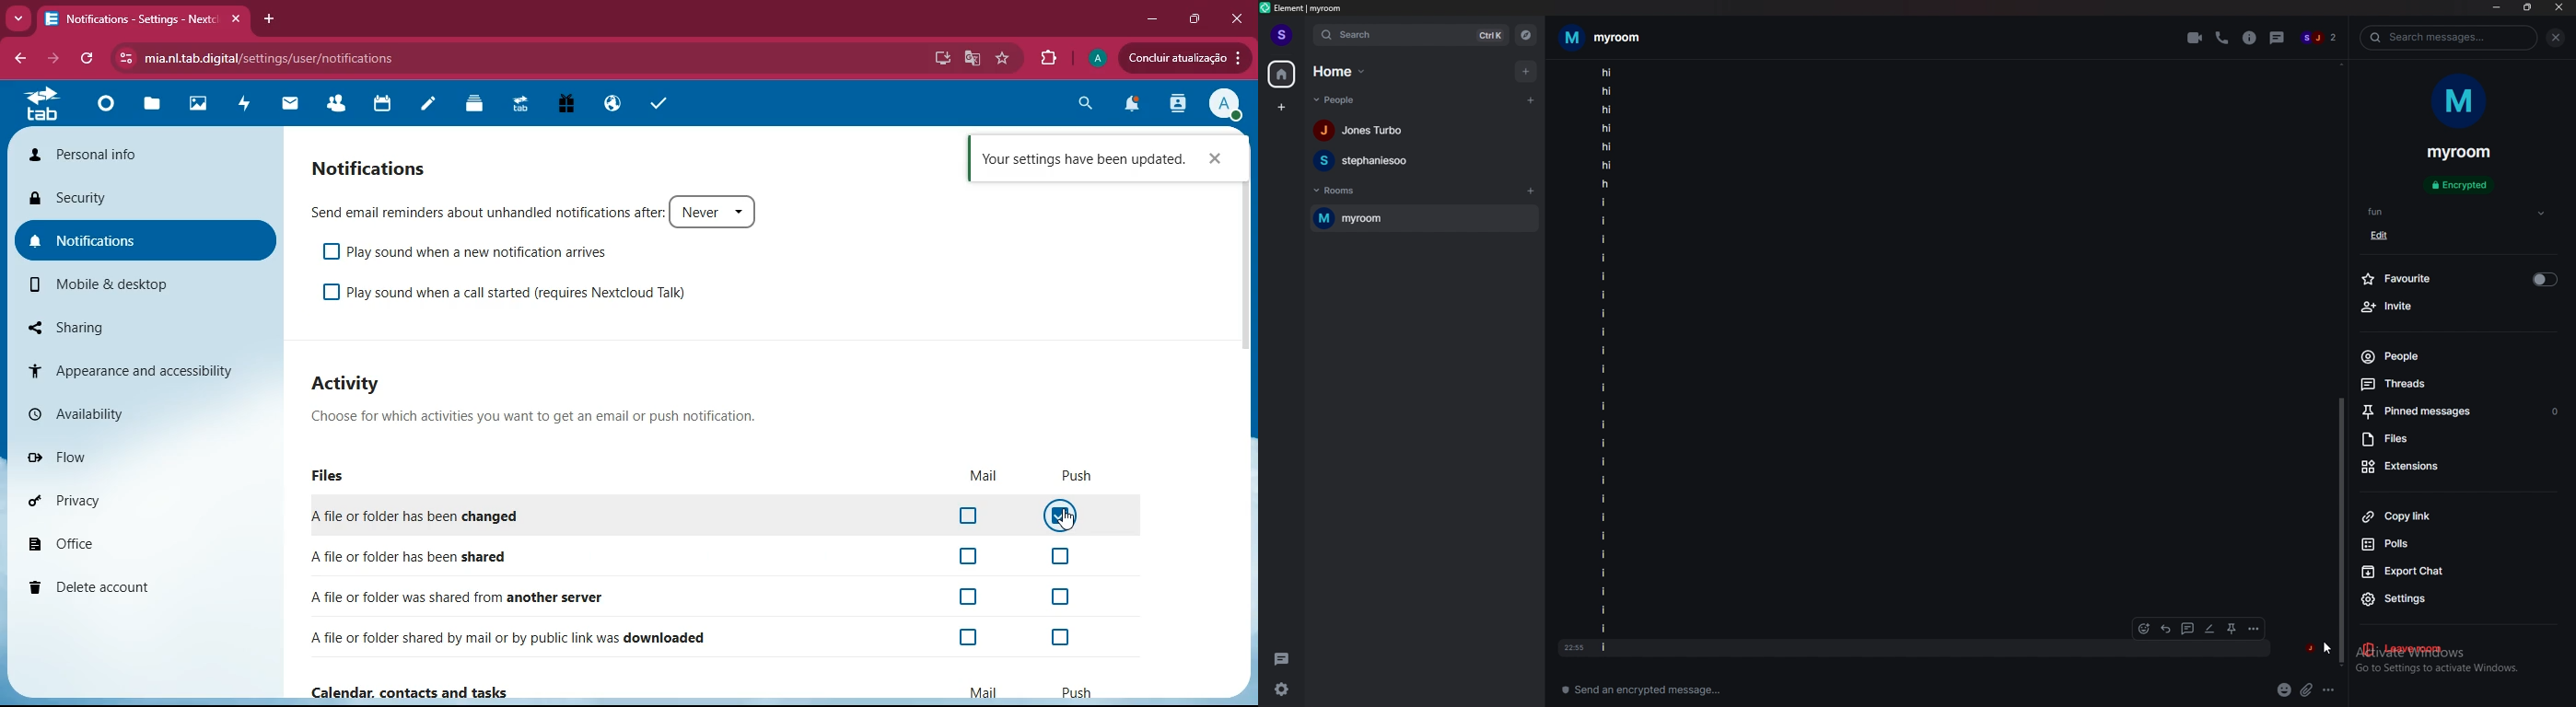 Image resolution: width=2576 pixels, height=728 pixels. What do you see at coordinates (126, 411) in the screenshot?
I see `availability` at bounding box center [126, 411].